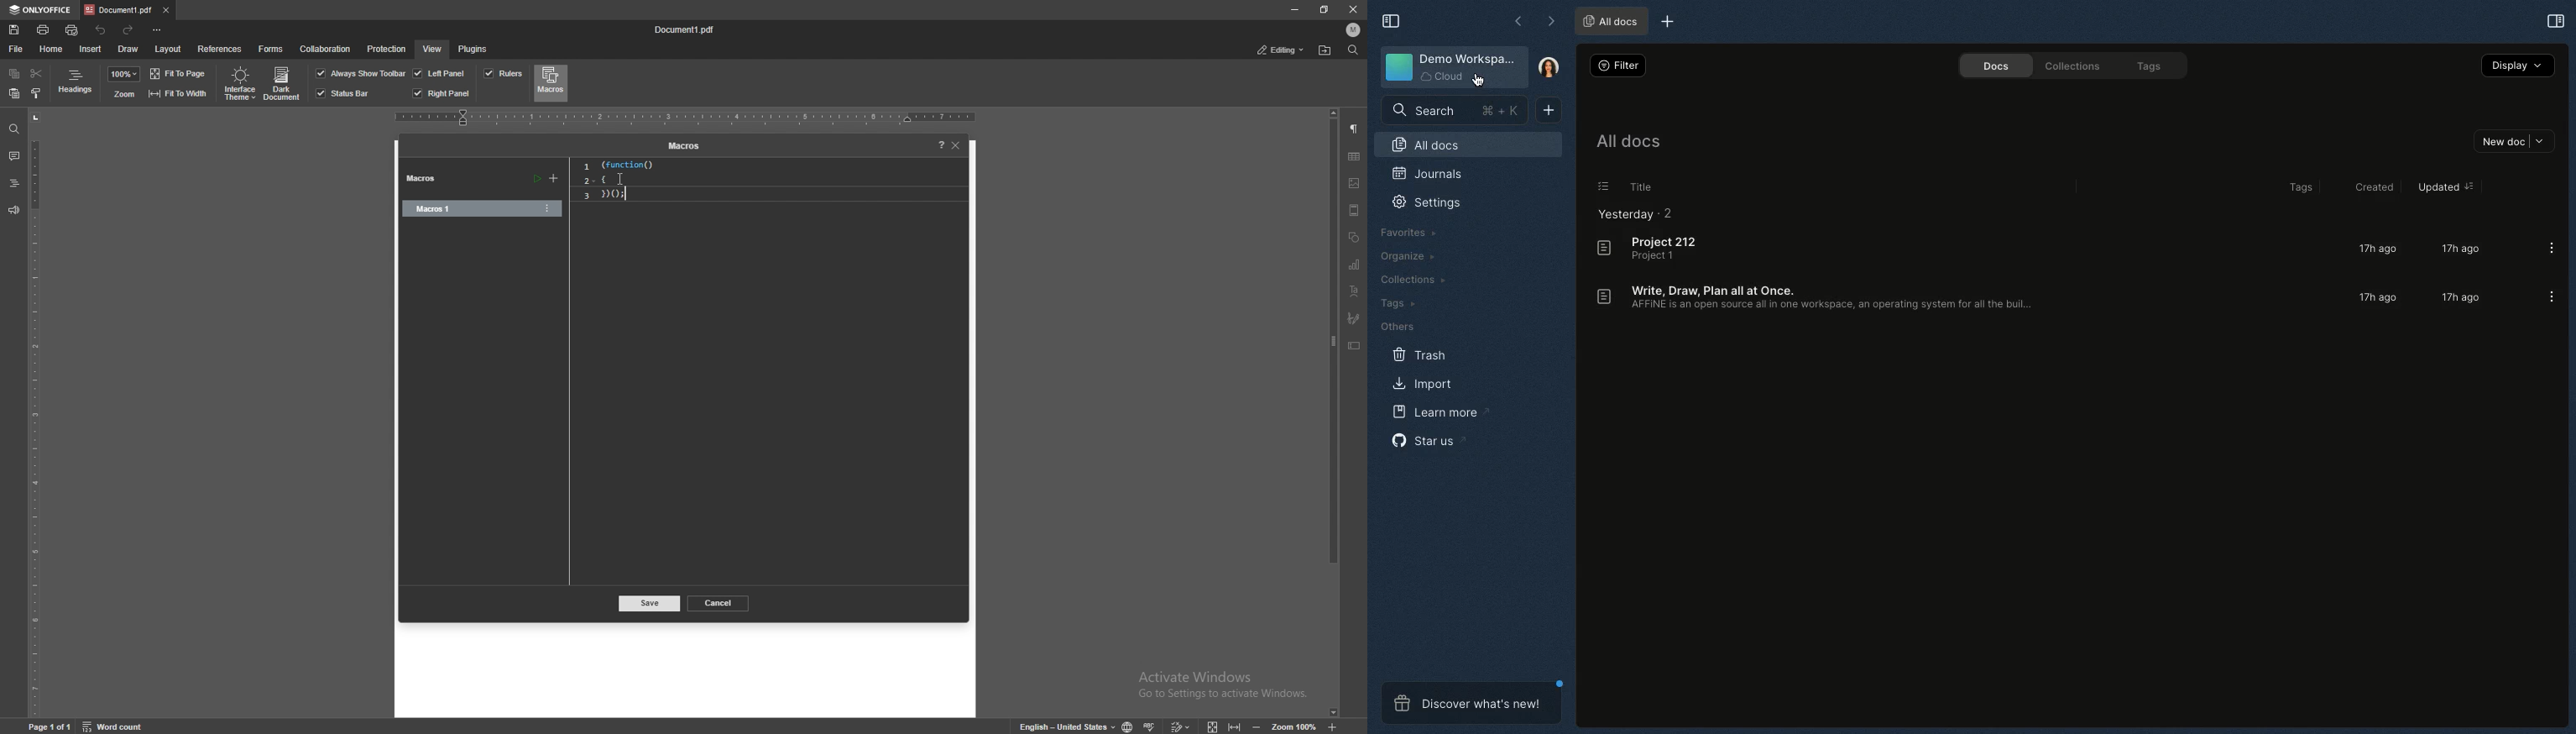  Describe the element at coordinates (688, 31) in the screenshot. I see `file name` at that location.